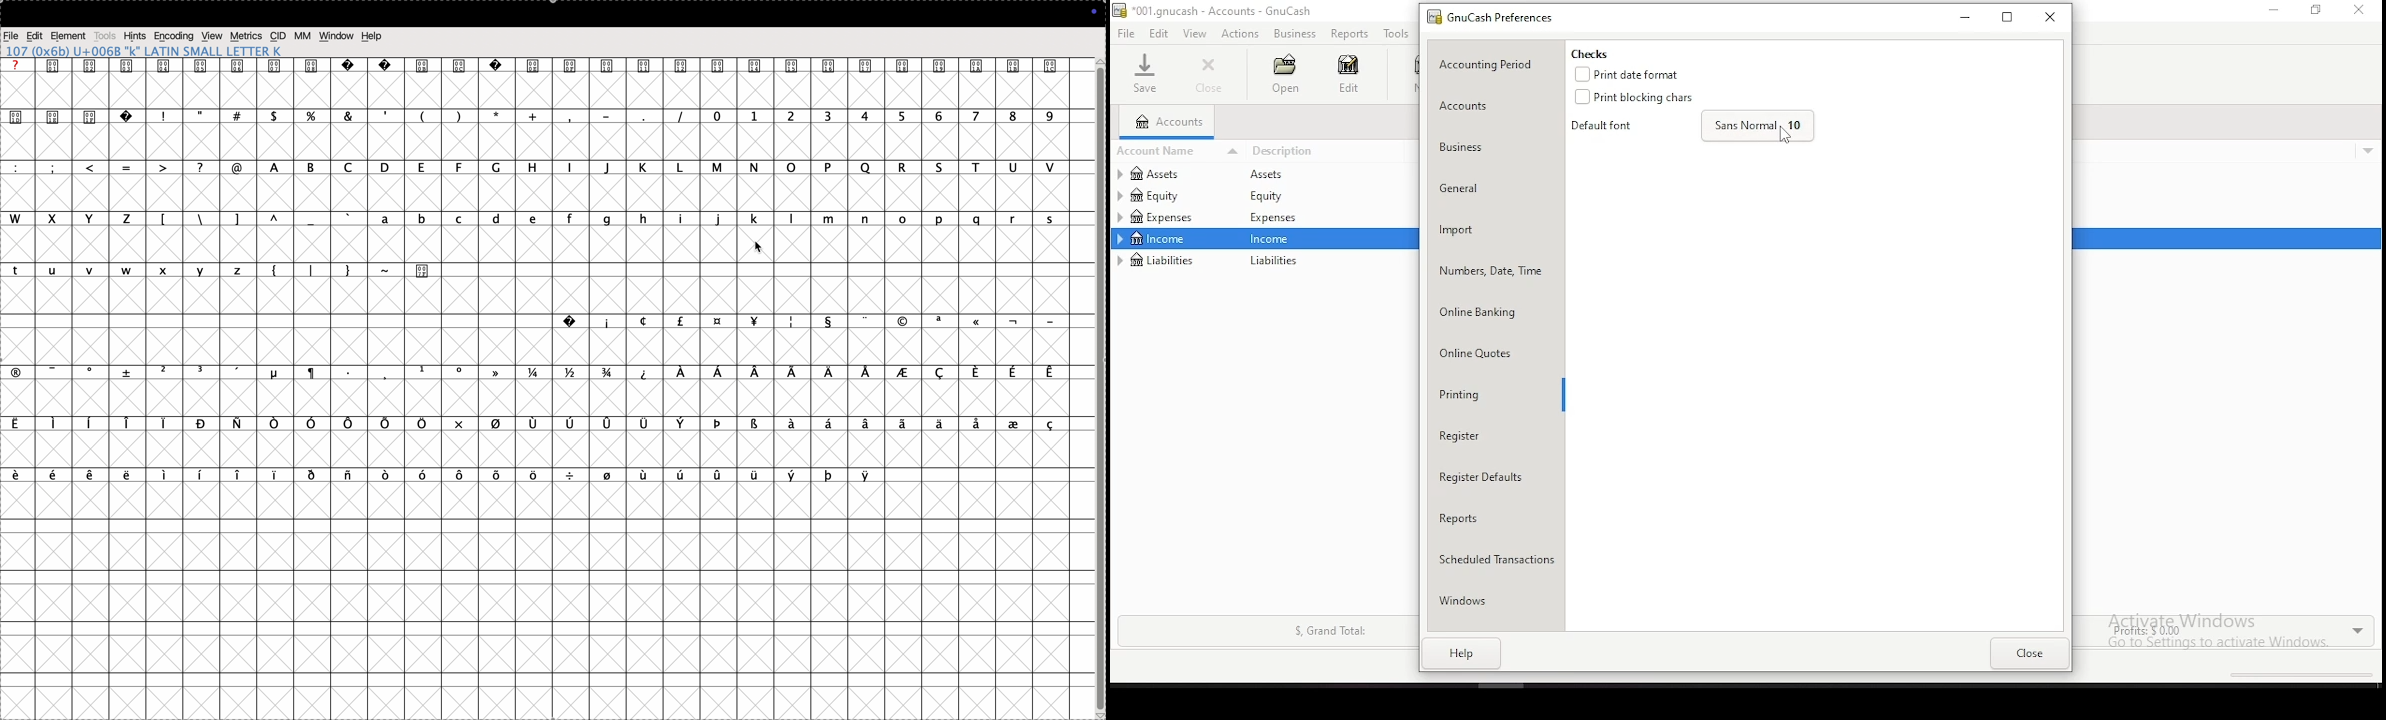 This screenshot has height=728, width=2408. Describe the element at coordinates (716, 116) in the screenshot. I see `0` at that location.